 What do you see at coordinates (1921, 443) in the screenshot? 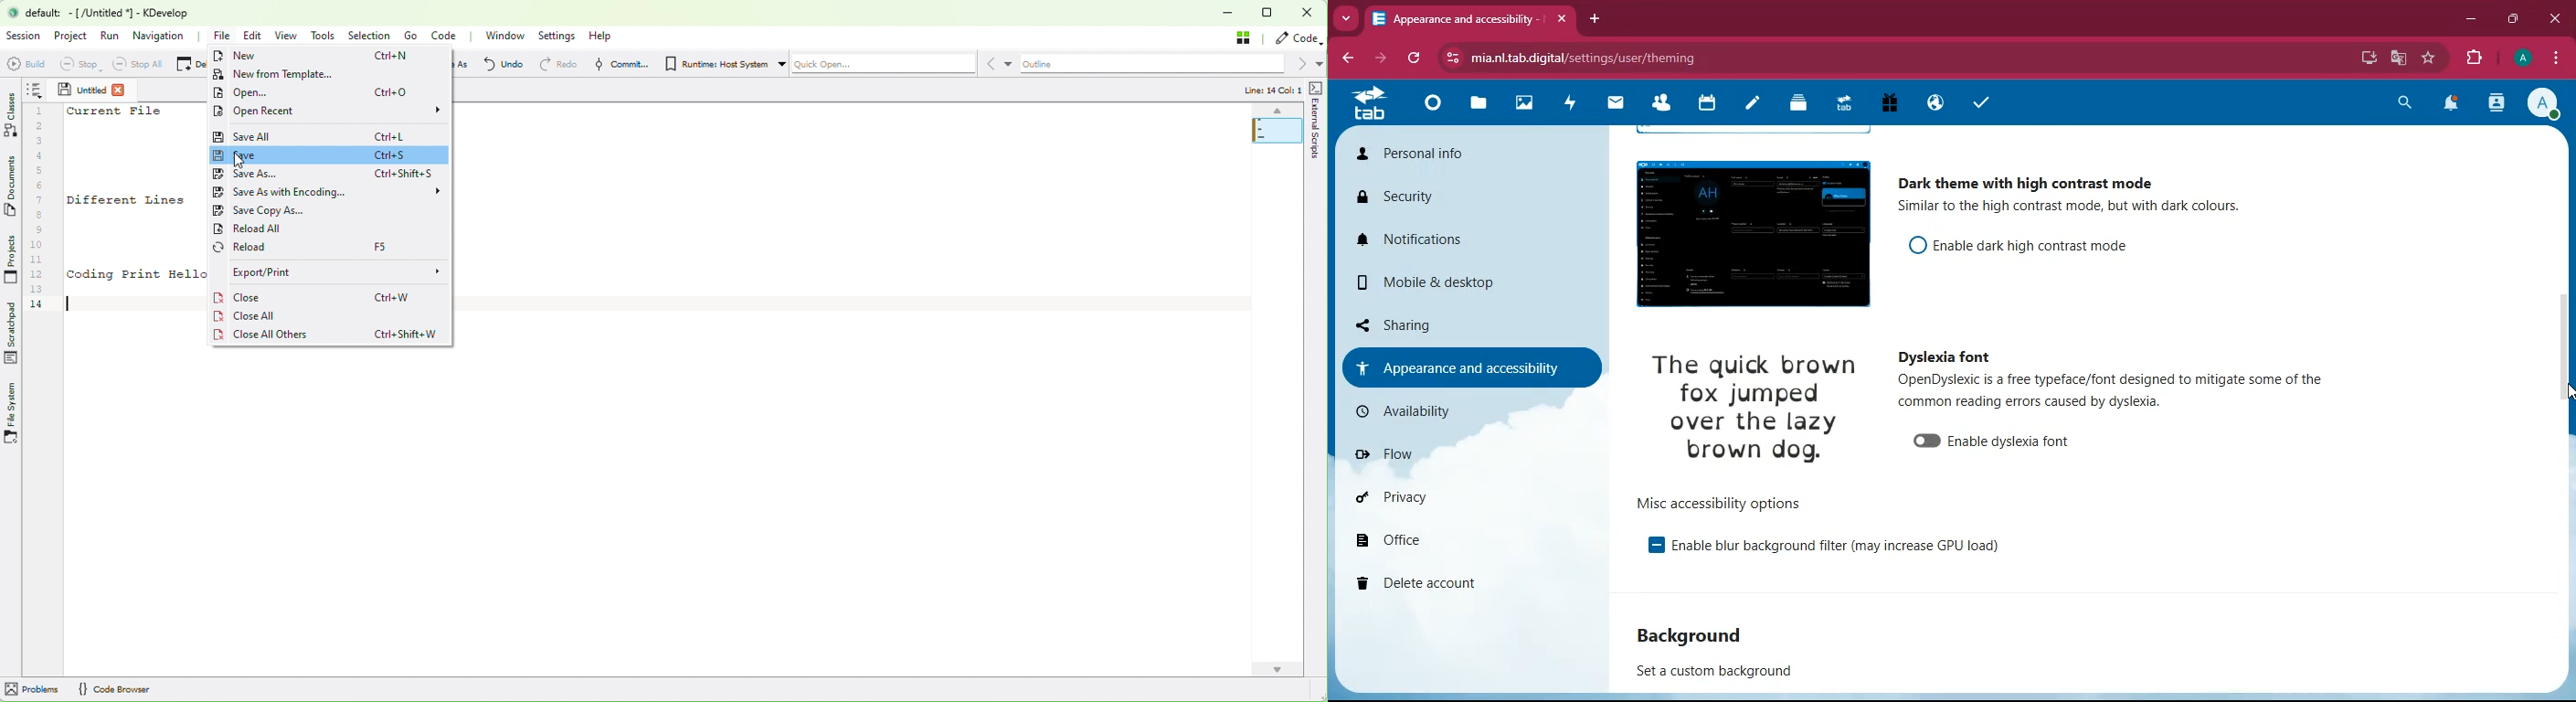
I see `unable` at bounding box center [1921, 443].